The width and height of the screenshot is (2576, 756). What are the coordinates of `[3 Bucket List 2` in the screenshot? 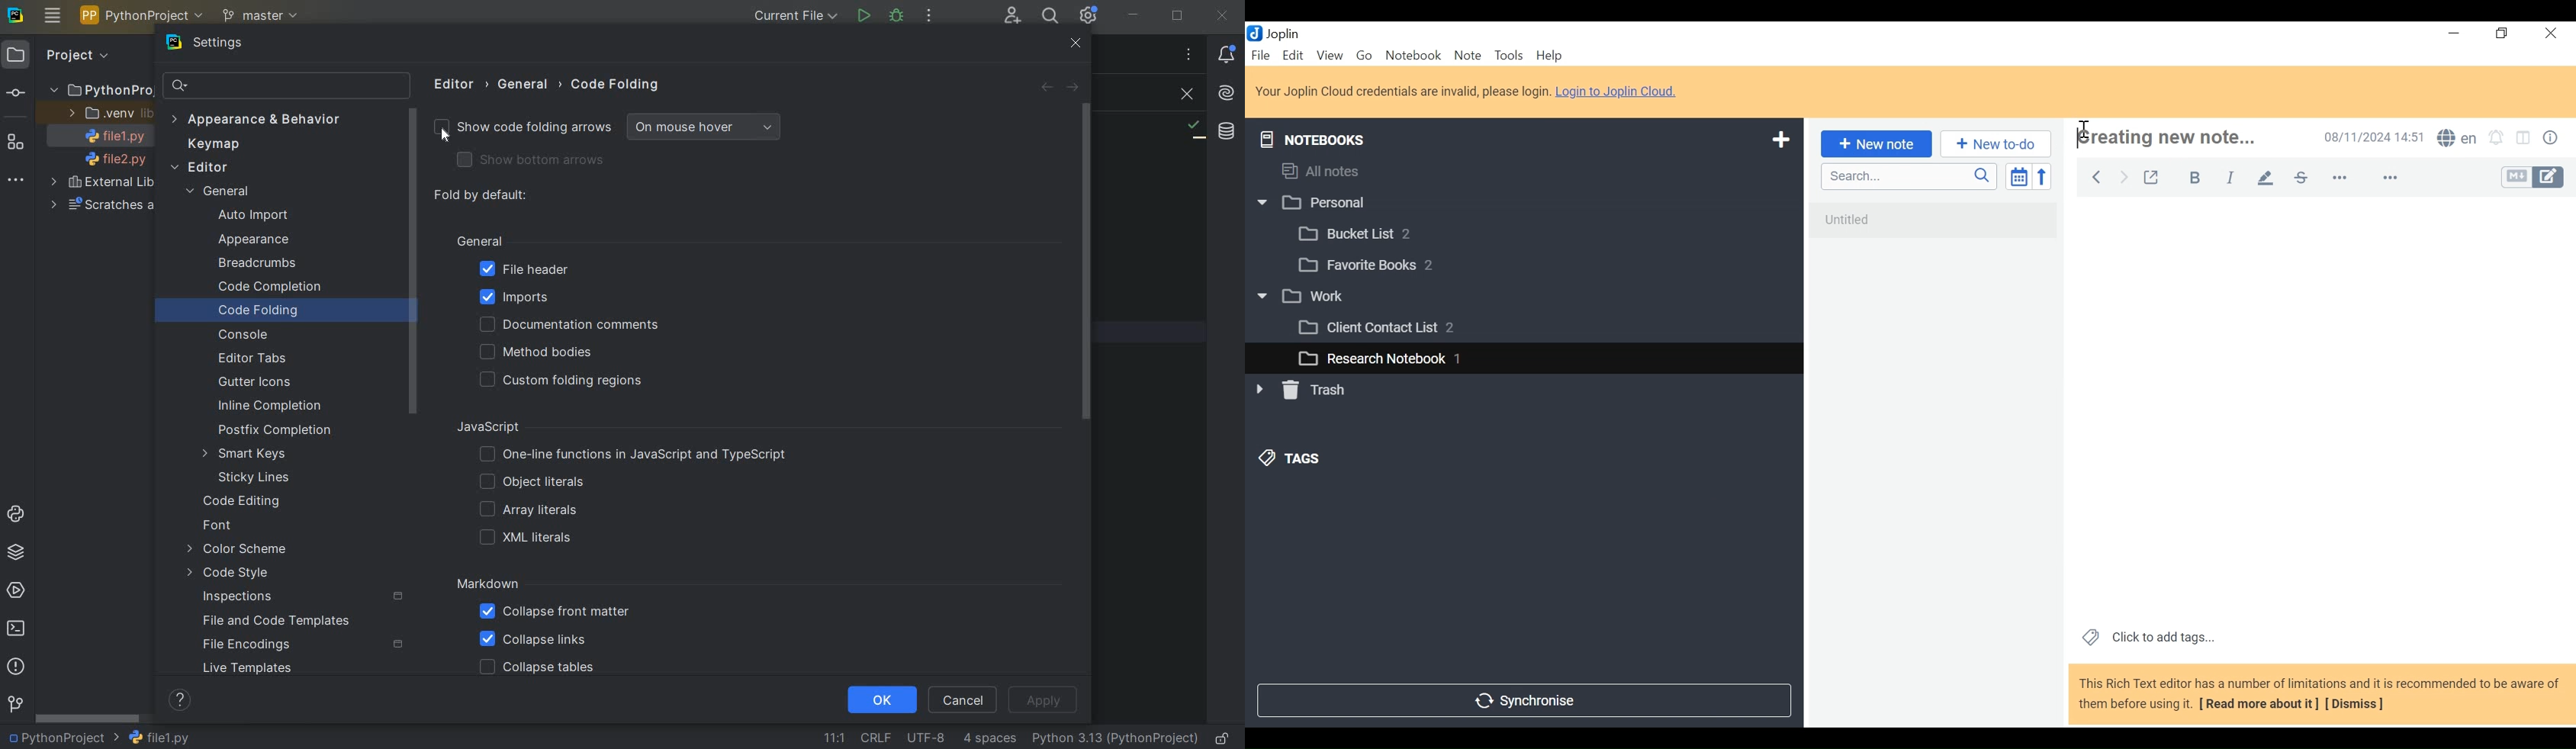 It's located at (1382, 232).